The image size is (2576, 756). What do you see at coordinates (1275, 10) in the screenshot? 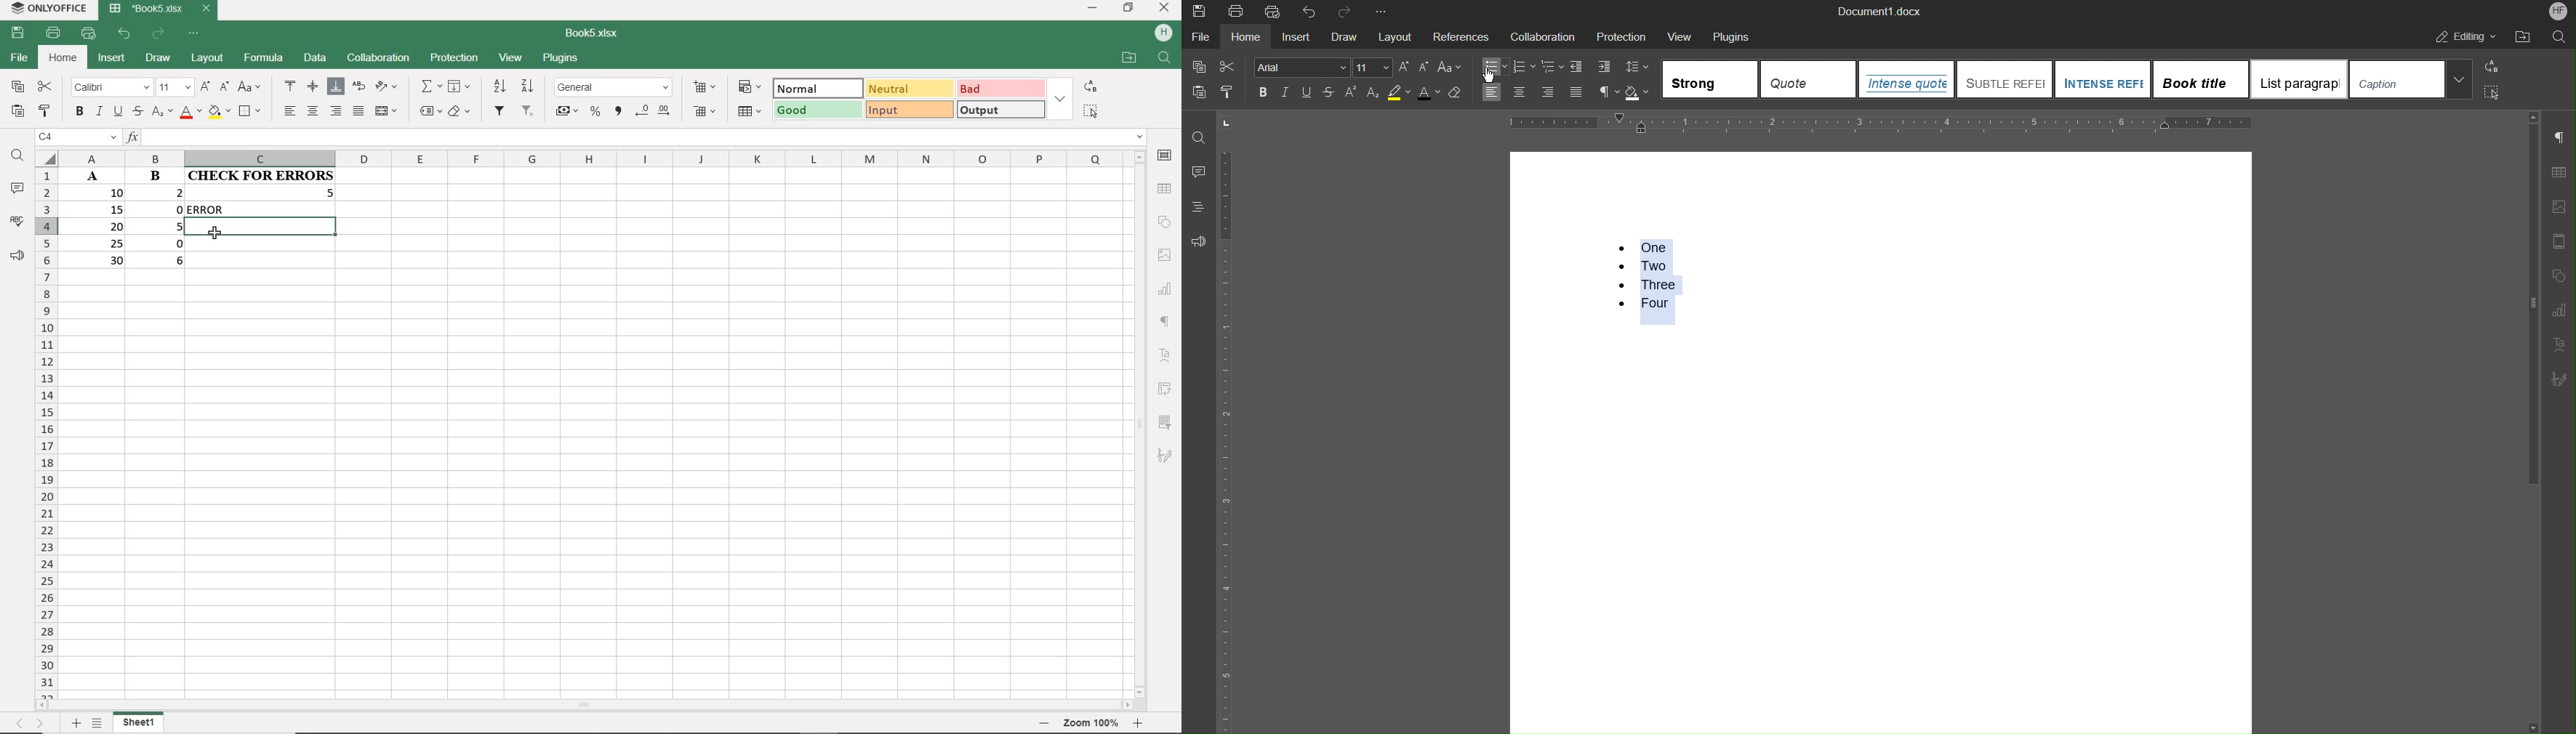
I see `Quick Print` at bounding box center [1275, 10].